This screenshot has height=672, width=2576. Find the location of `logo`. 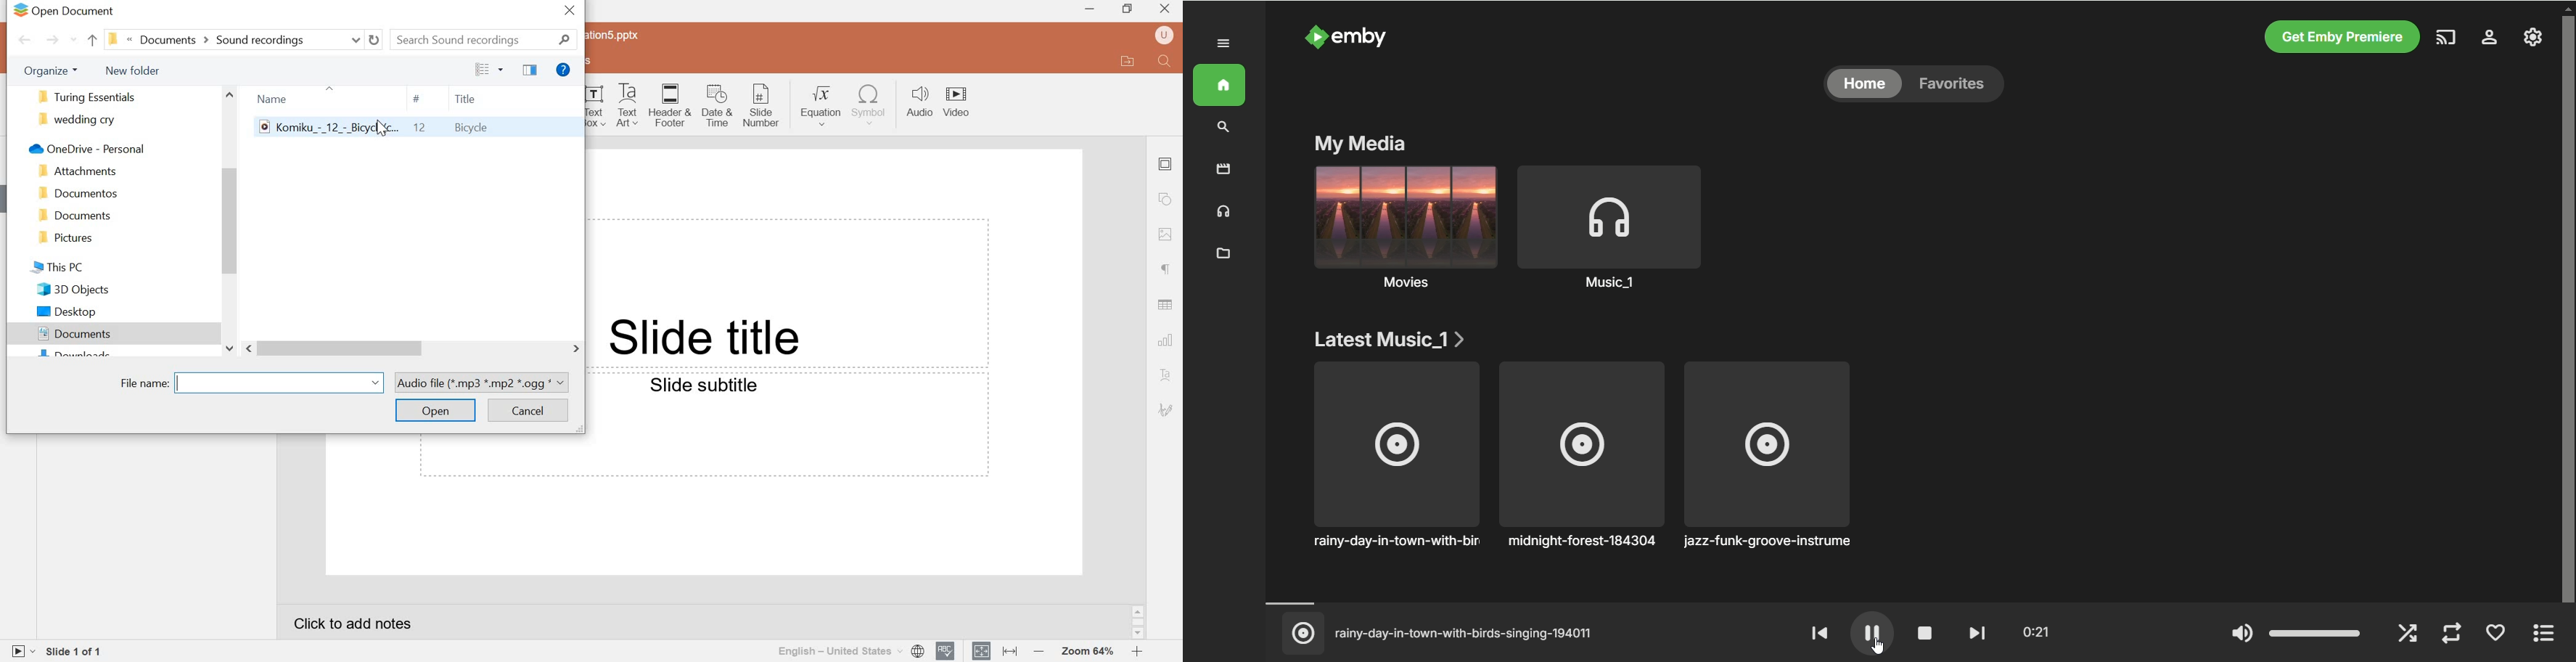

logo is located at coordinates (1311, 38).